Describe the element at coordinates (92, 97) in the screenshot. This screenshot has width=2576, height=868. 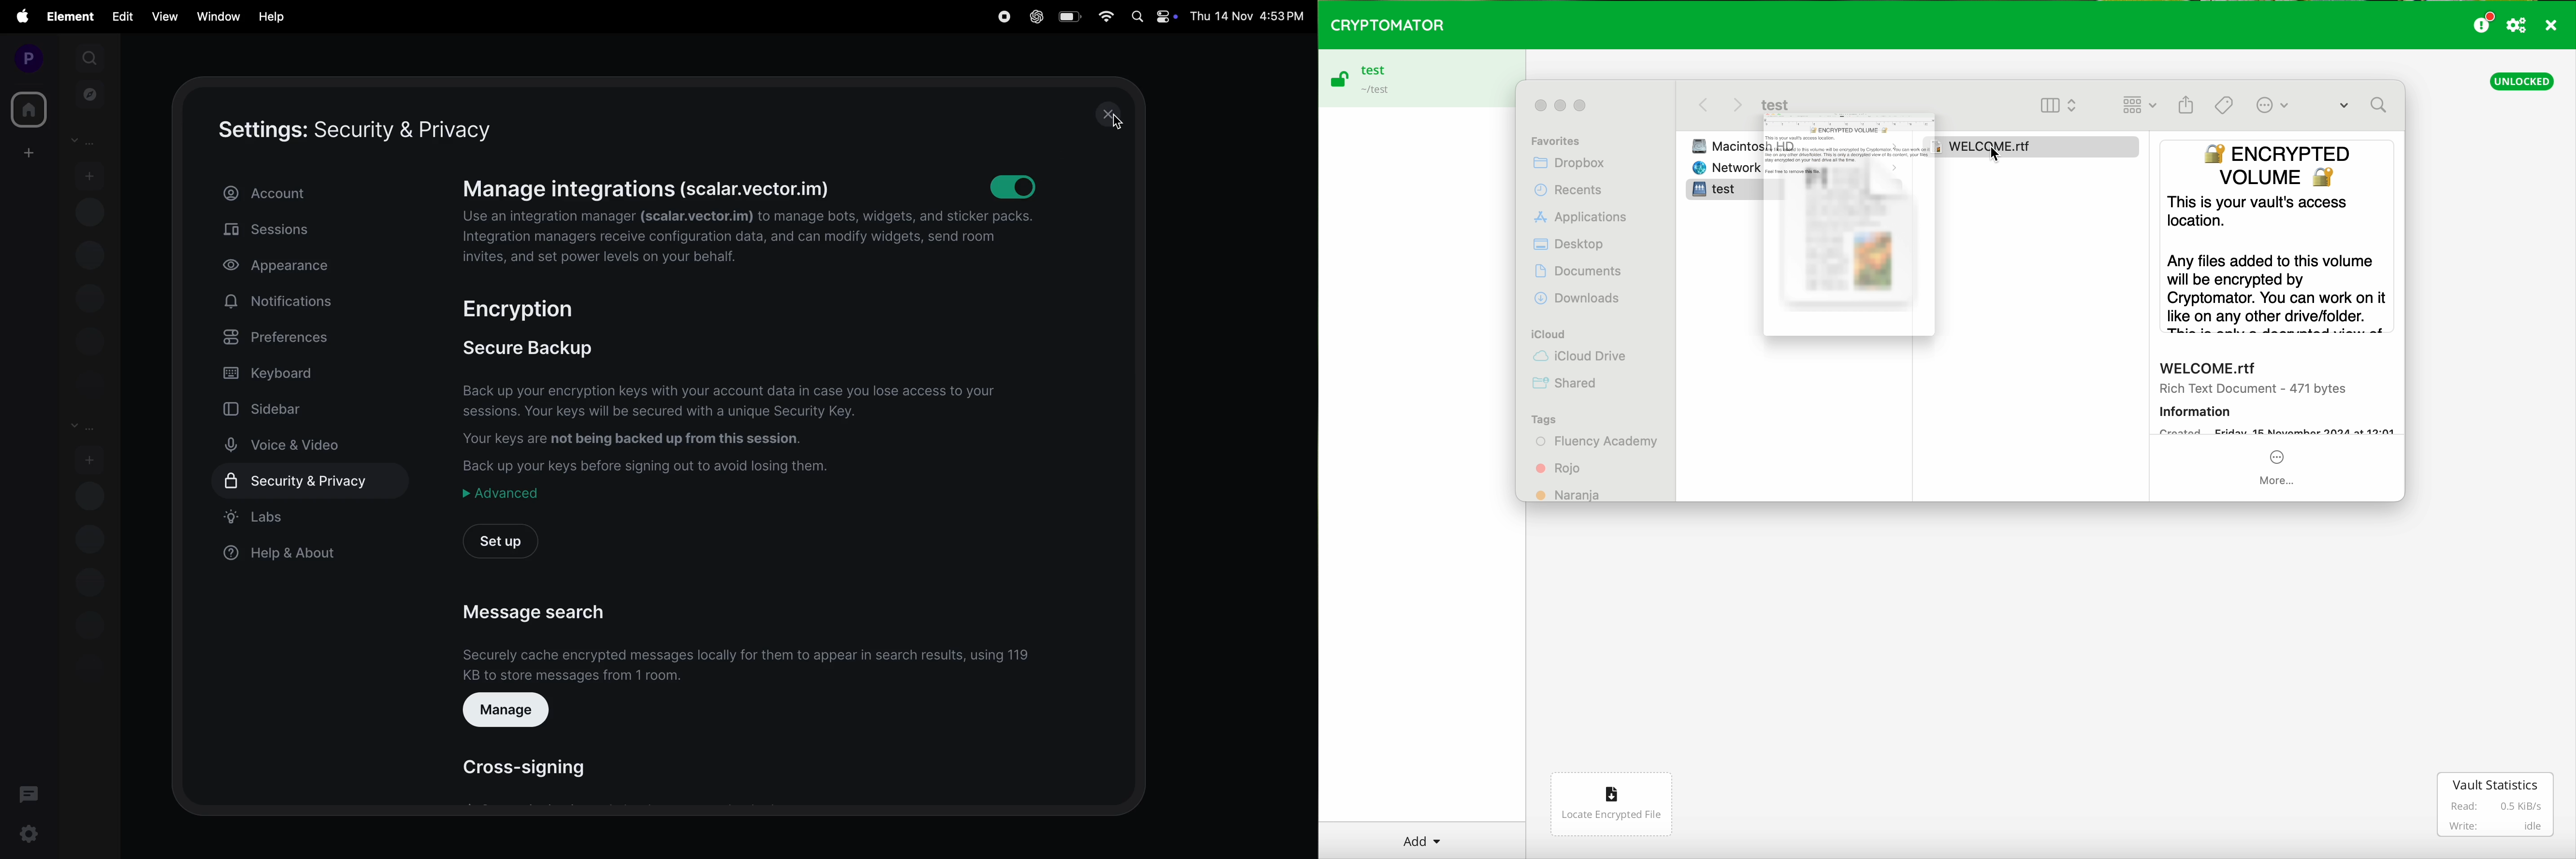
I see `explore rooms` at that location.